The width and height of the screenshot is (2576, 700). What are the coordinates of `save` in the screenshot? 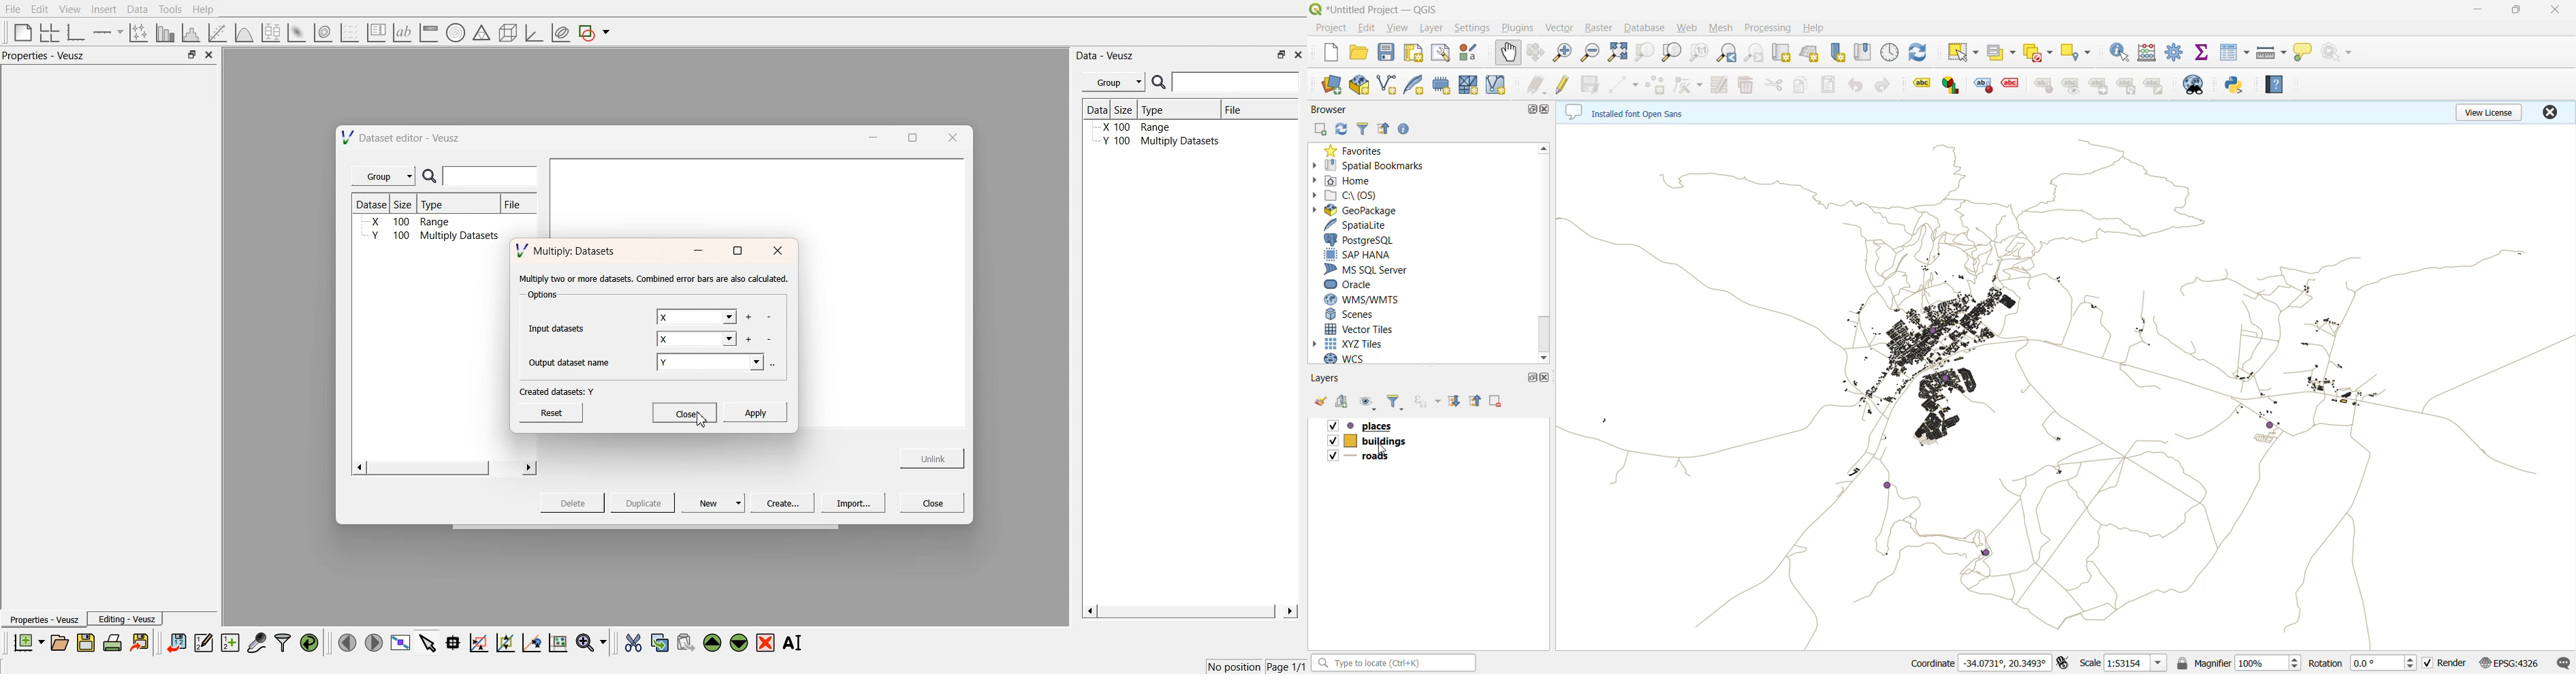 It's located at (88, 643).